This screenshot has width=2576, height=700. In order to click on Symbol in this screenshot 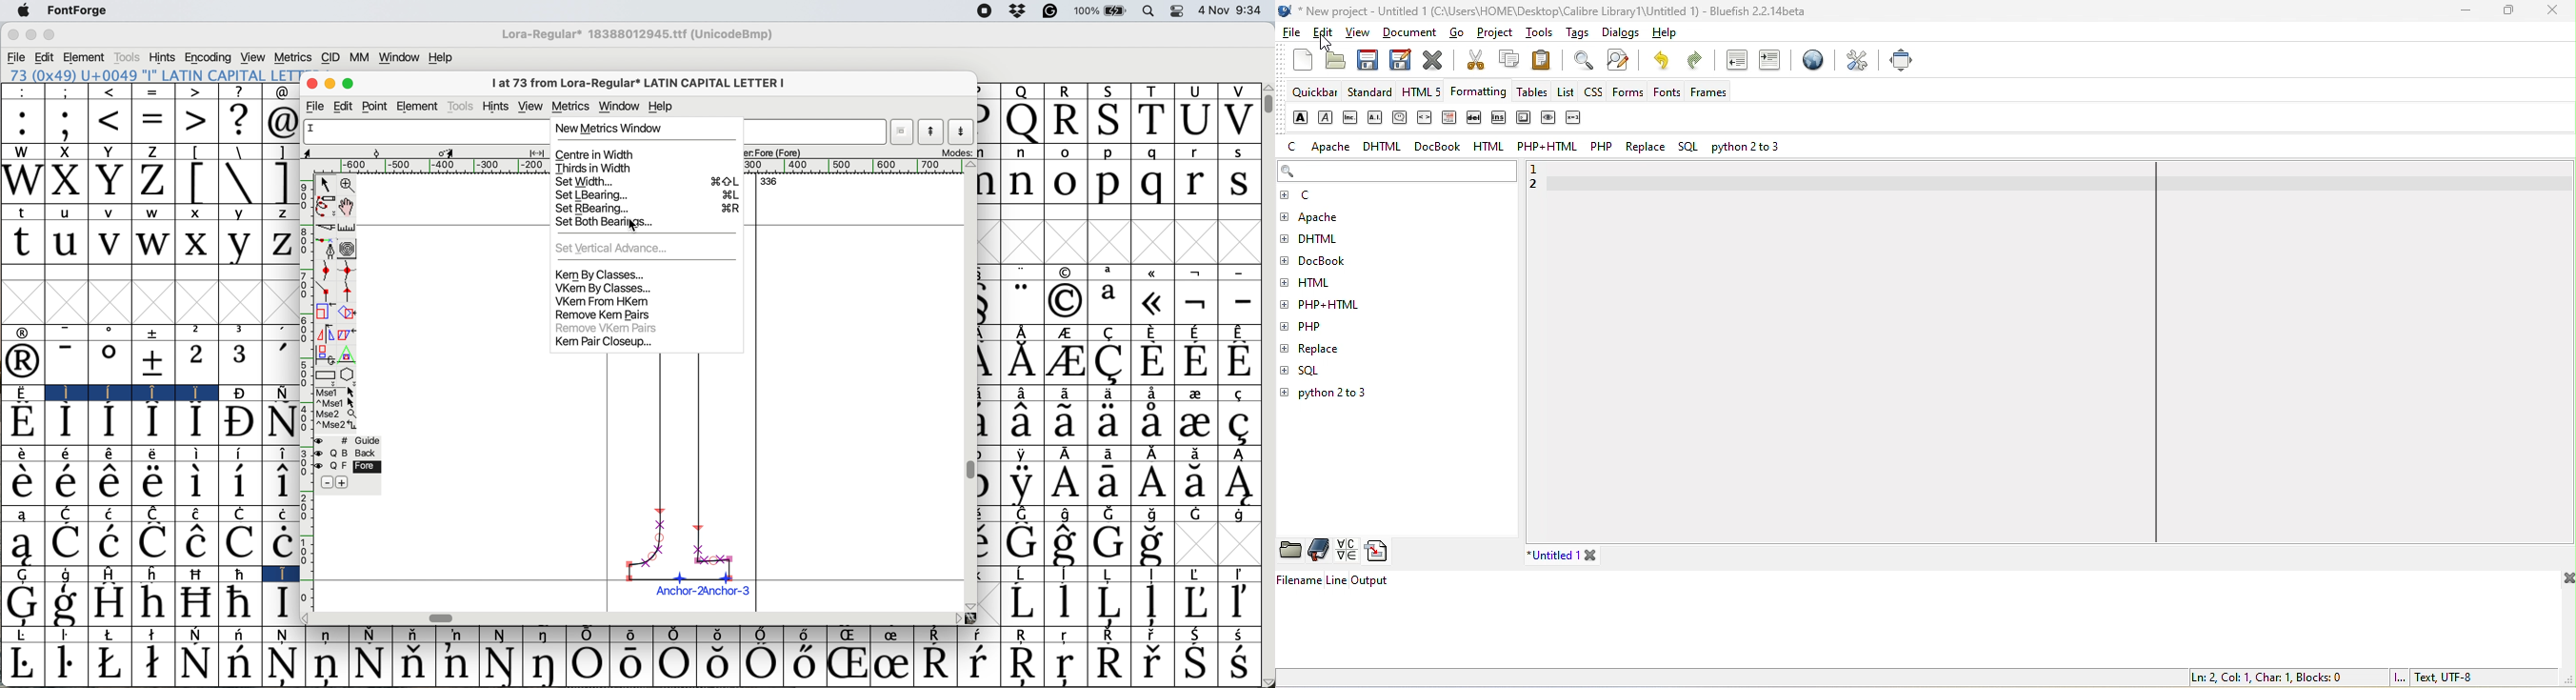, I will do `click(1199, 635)`.